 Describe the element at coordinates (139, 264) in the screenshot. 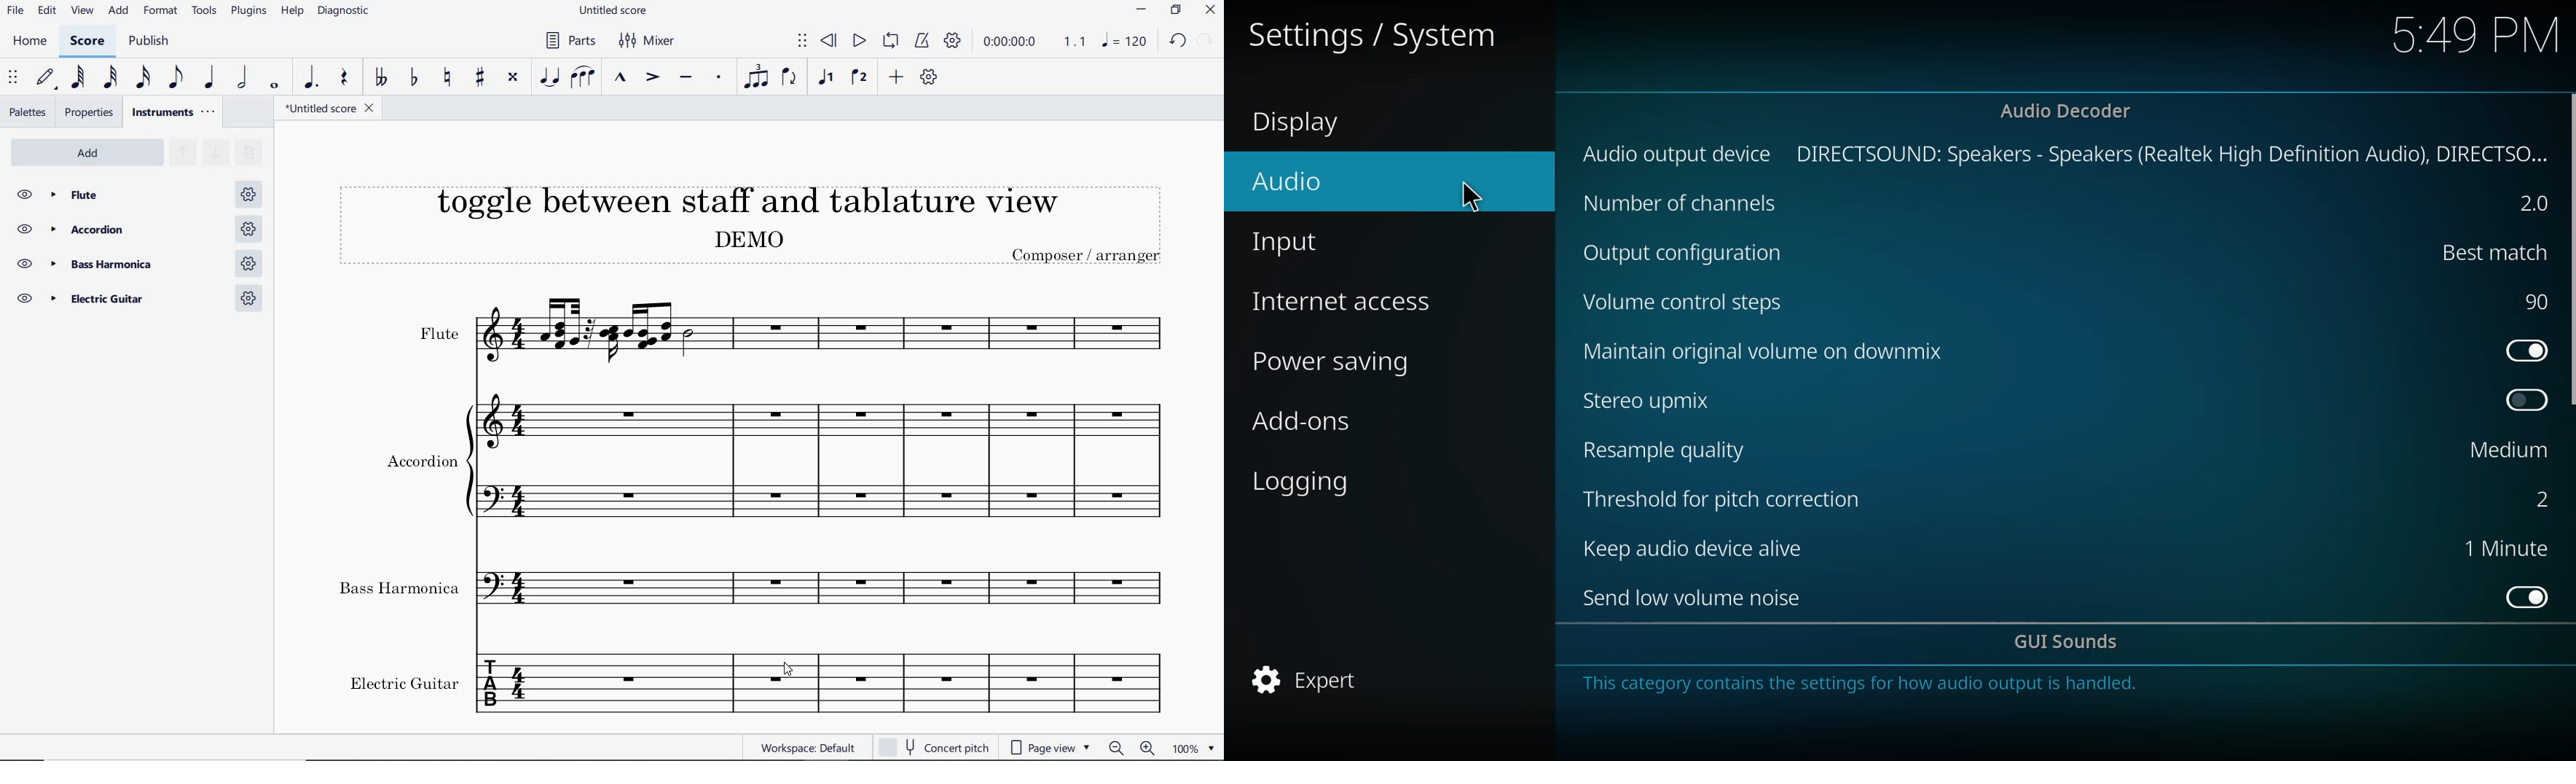

I see `bass harmonica` at that location.